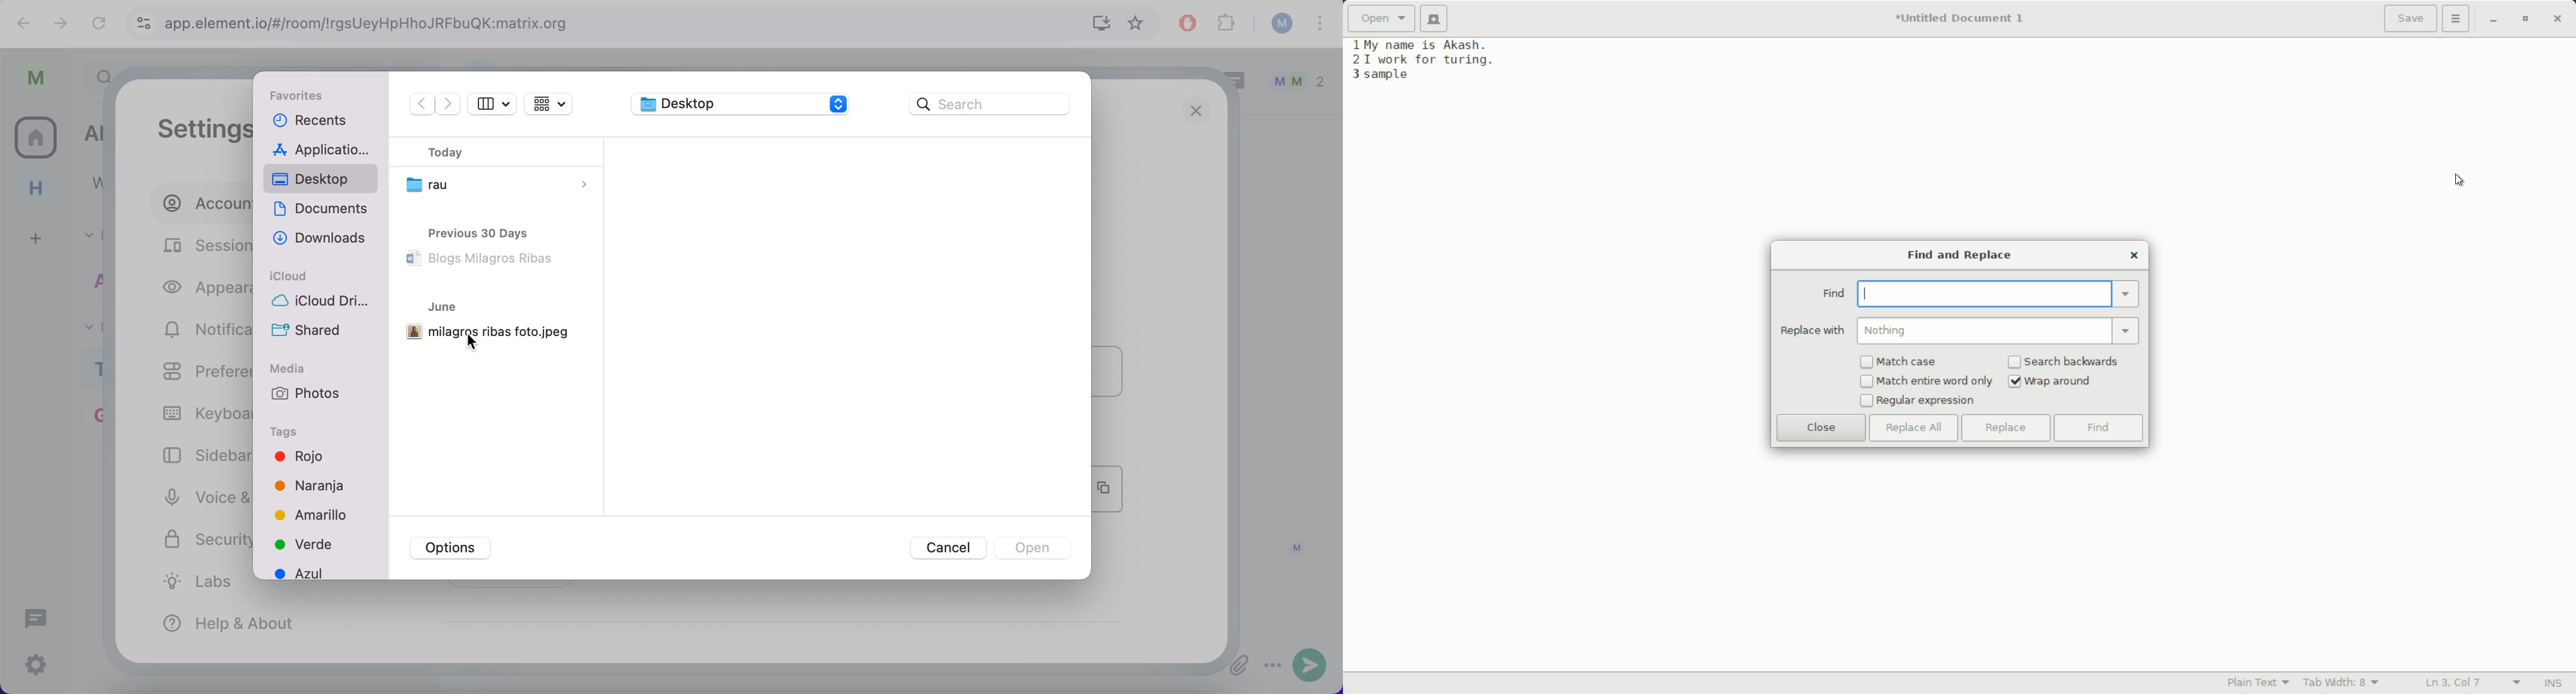  What do you see at coordinates (1381, 19) in the screenshot?
I see `open a file` at bounding box center [1381, 19].